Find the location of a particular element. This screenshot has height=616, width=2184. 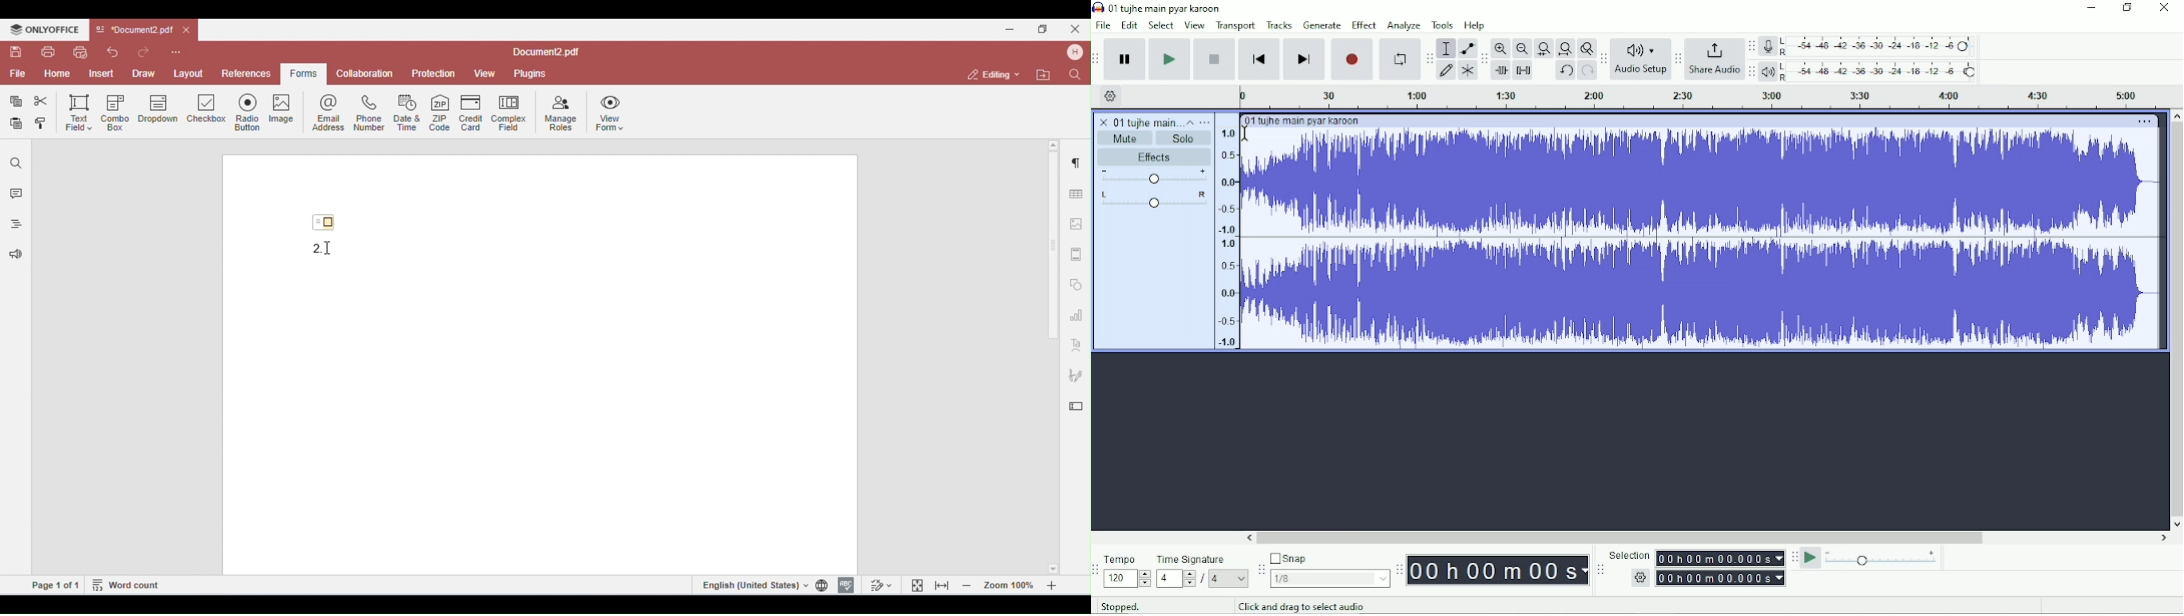

Horizontal scrollbar is located at coordinates (1707, 538).